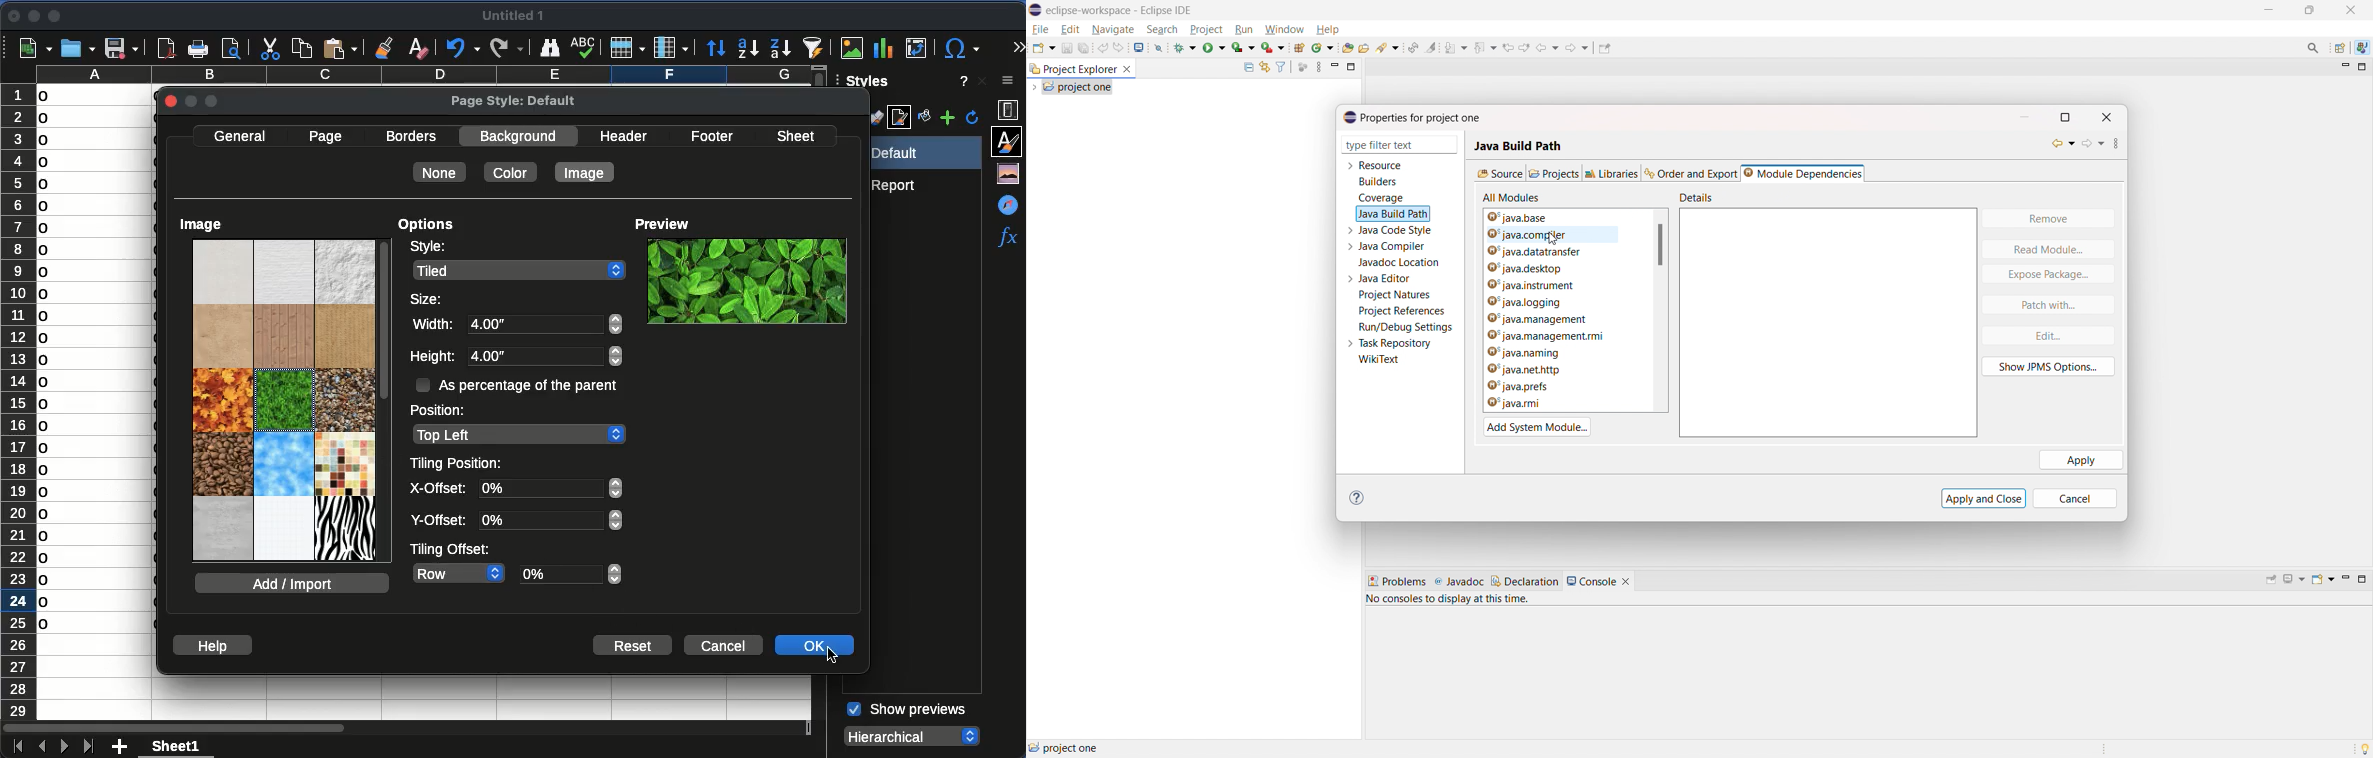 This screenshot has width=2380, height=784. Describe the element at coordinates (1119, 47) in the screenshot. I see `redo` at that location.